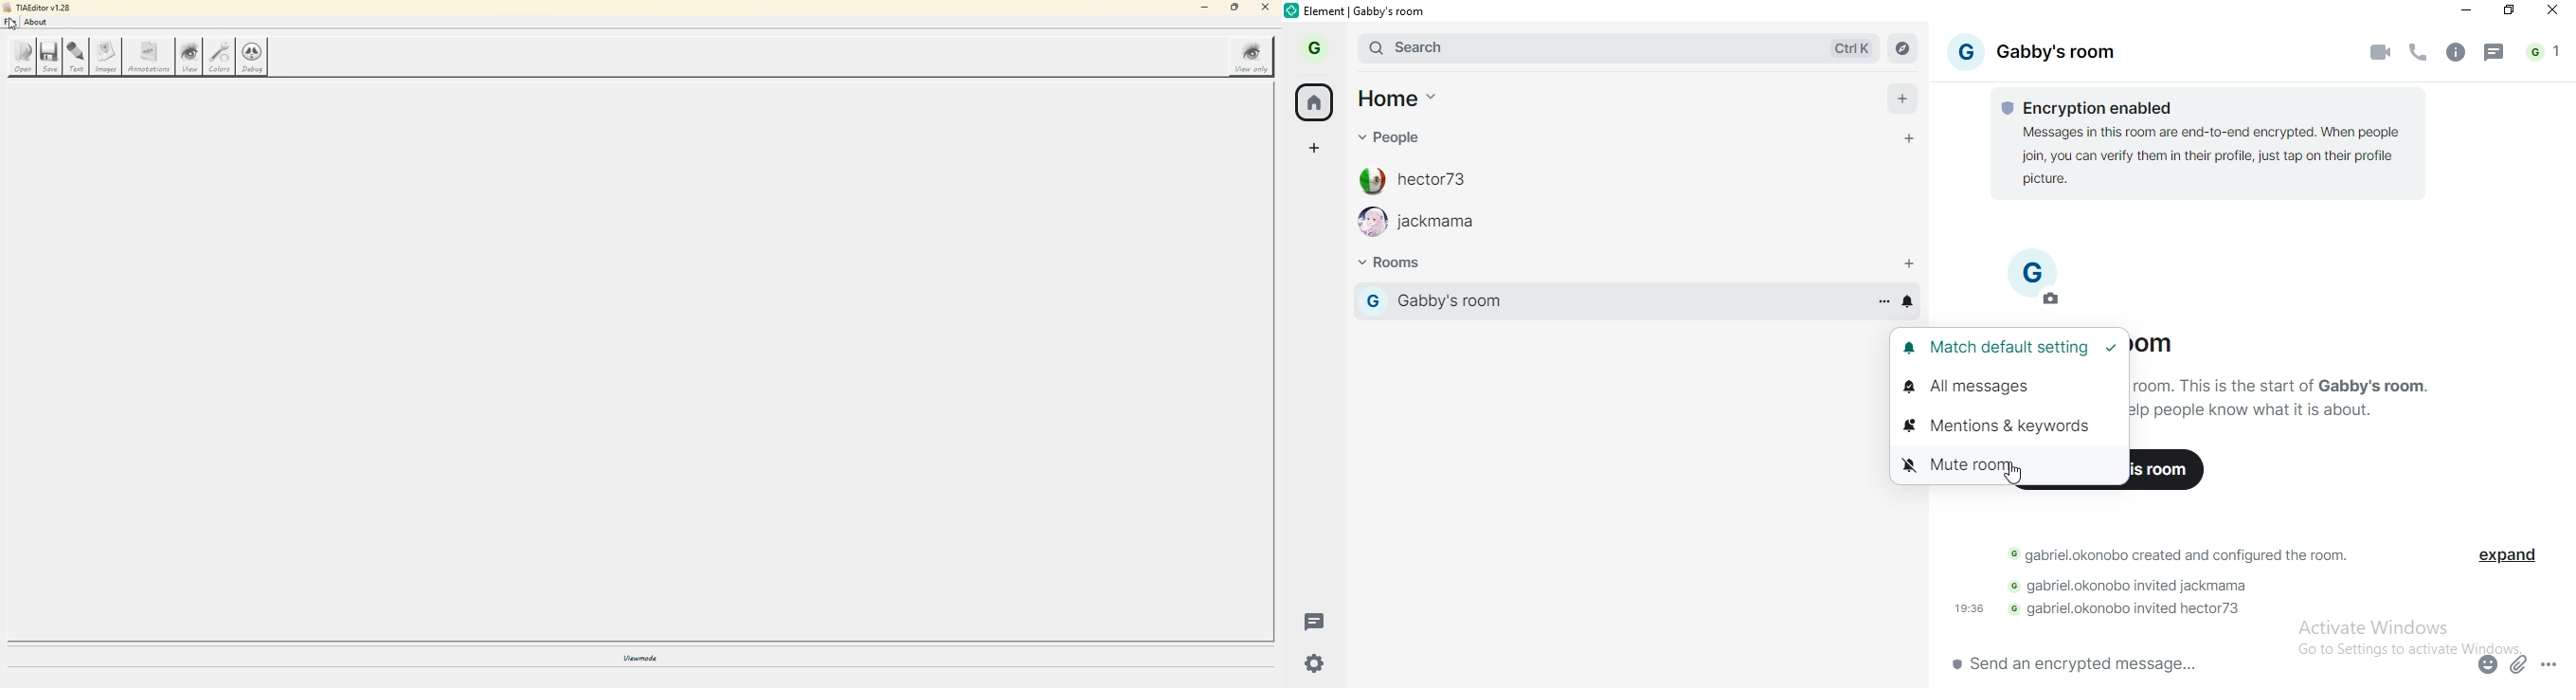 The width and height of the screenshot is (2576, 700). What do you see at coordinates (2506, 555) in the screenshot?
I see `expand` at bounding box center [2506, 555].